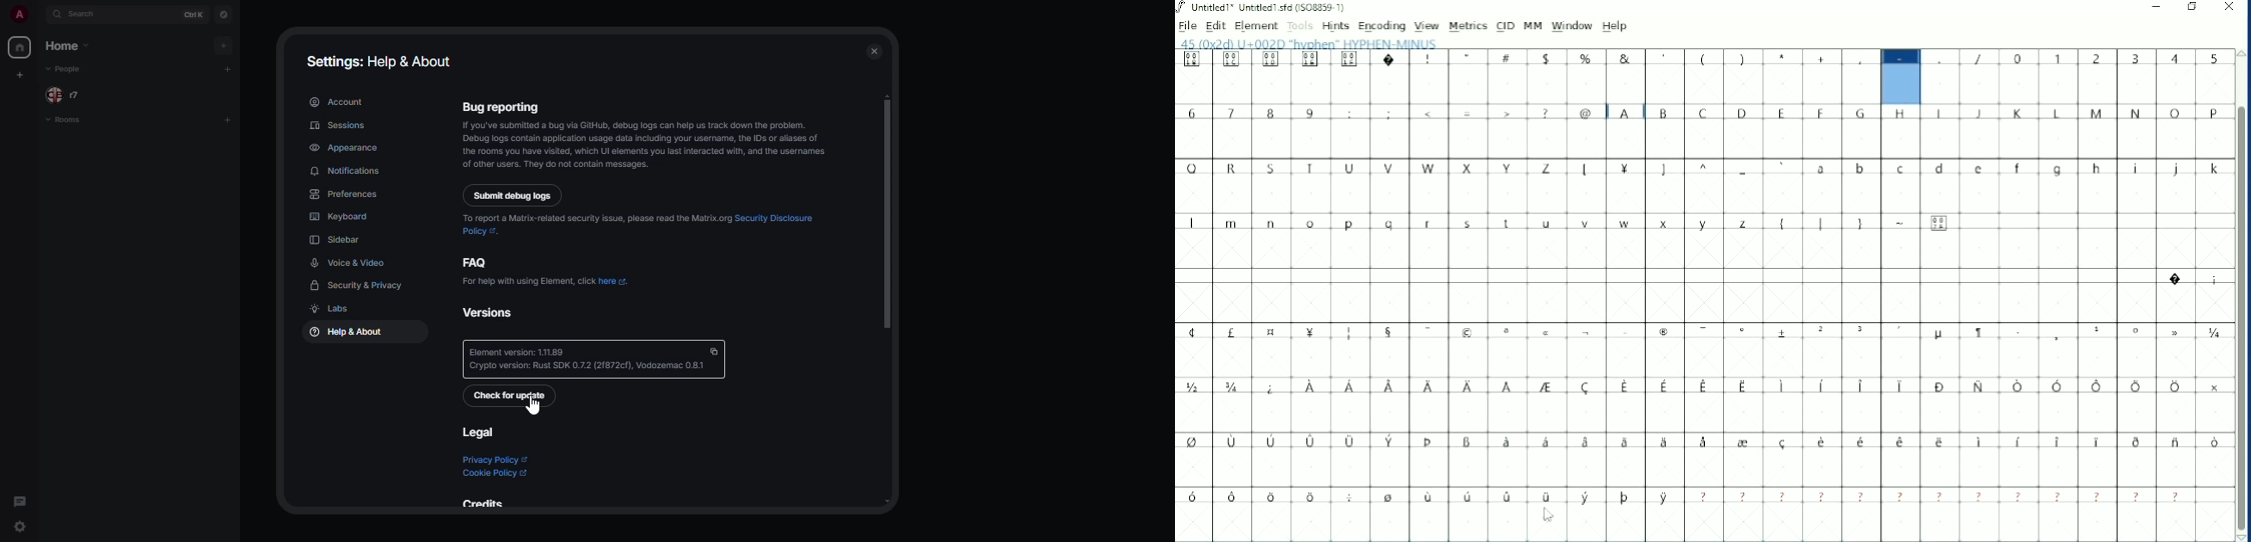  What do you see at coordinates (80, 15) in the screenshot?
I see `search` at bounding box center [80, 15].